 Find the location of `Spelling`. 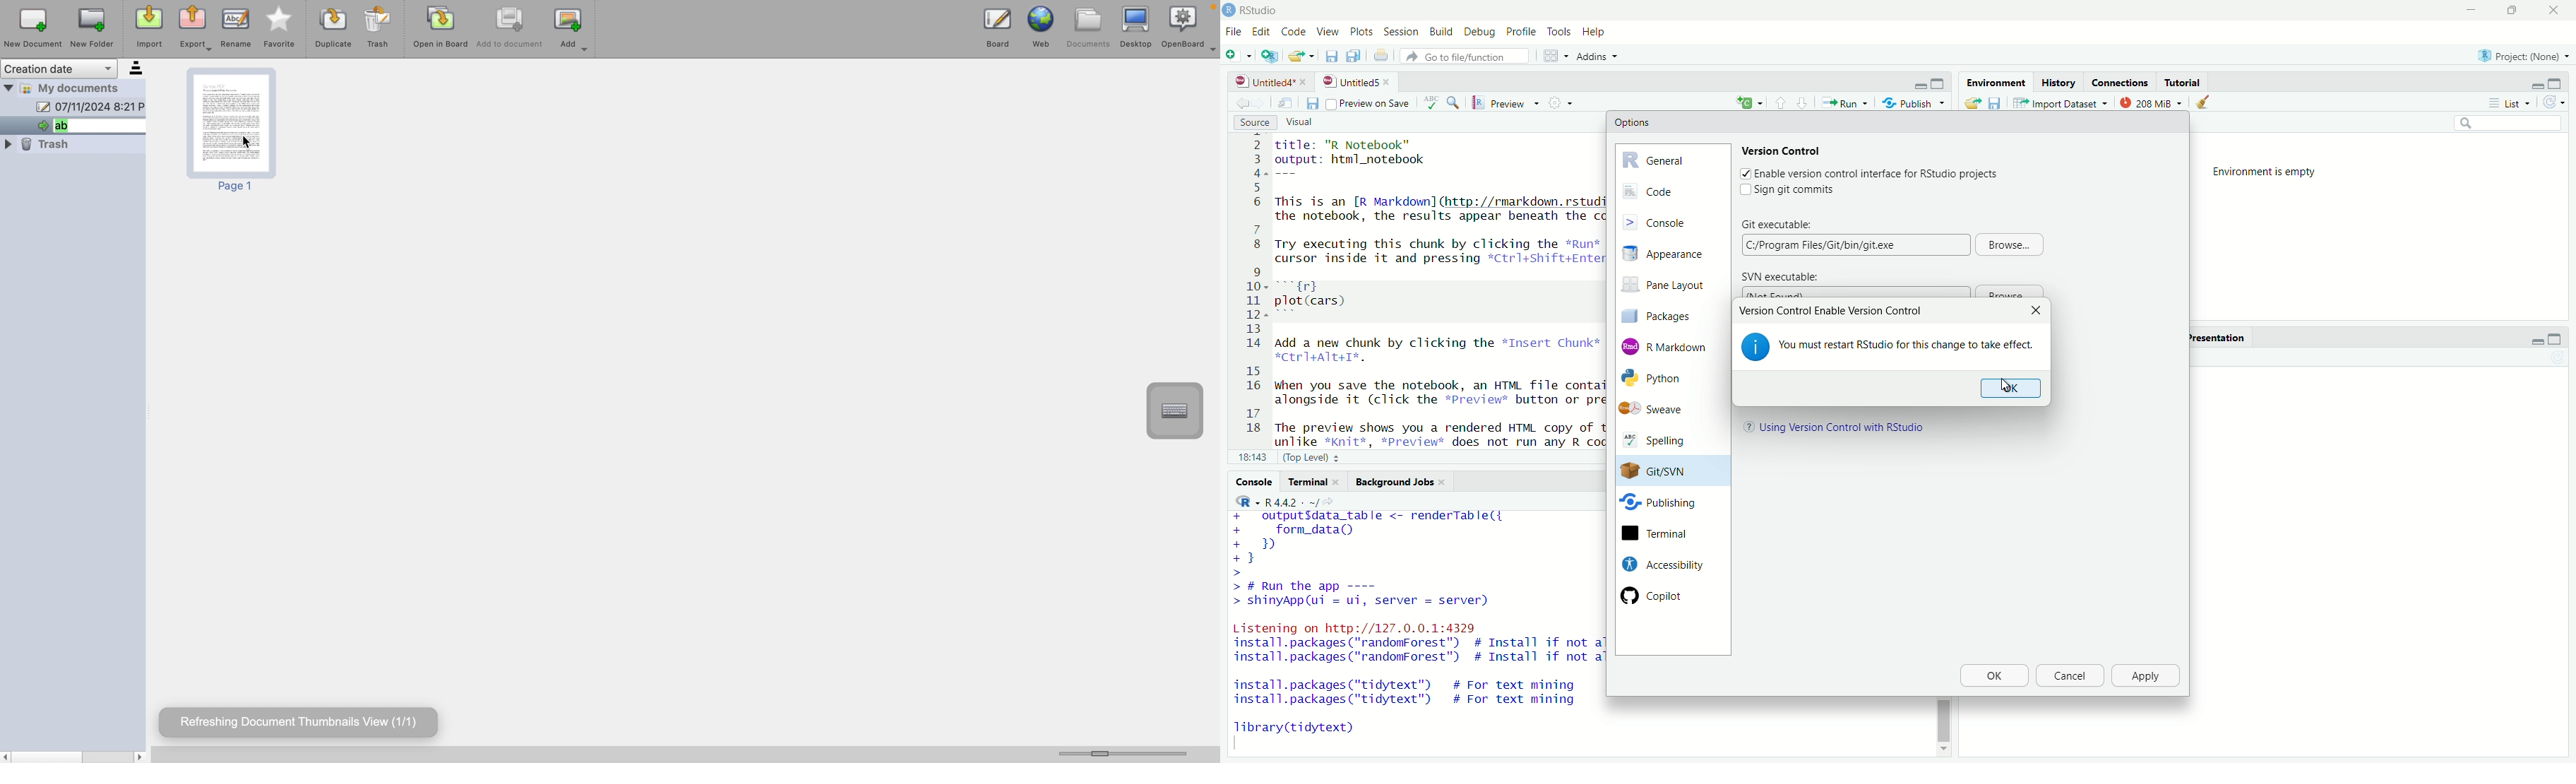

Spelling is located at coordinates (1663, 442).